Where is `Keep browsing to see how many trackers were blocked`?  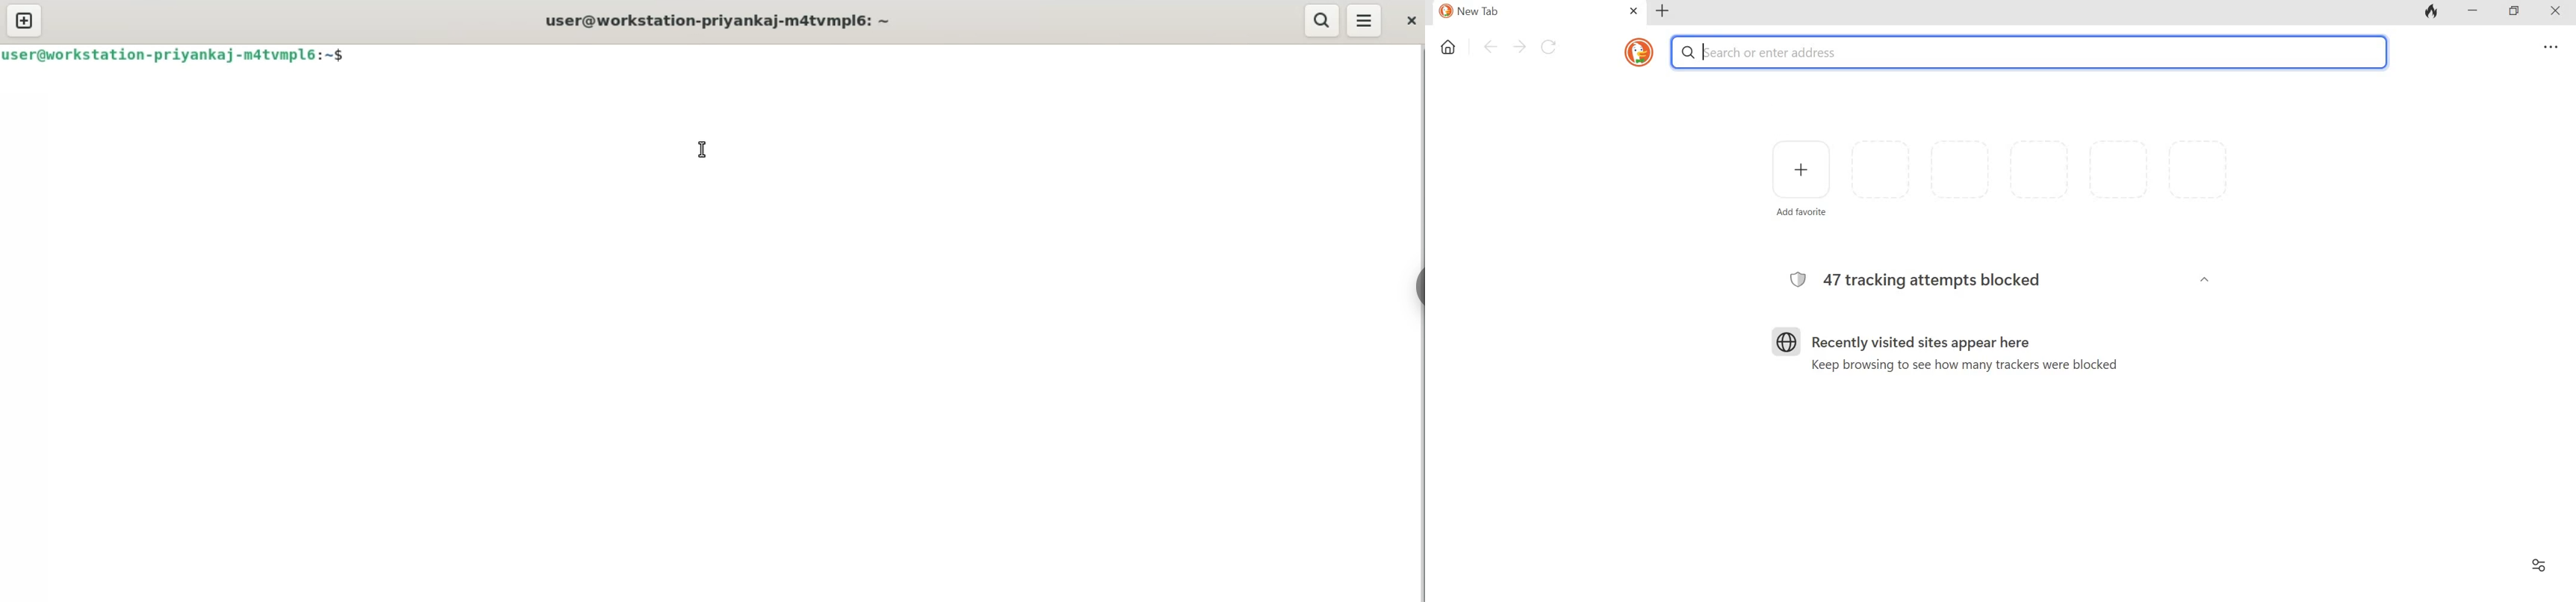
Keep browsing to see how many trackers were blocked is located at coordinates (1965, 365).